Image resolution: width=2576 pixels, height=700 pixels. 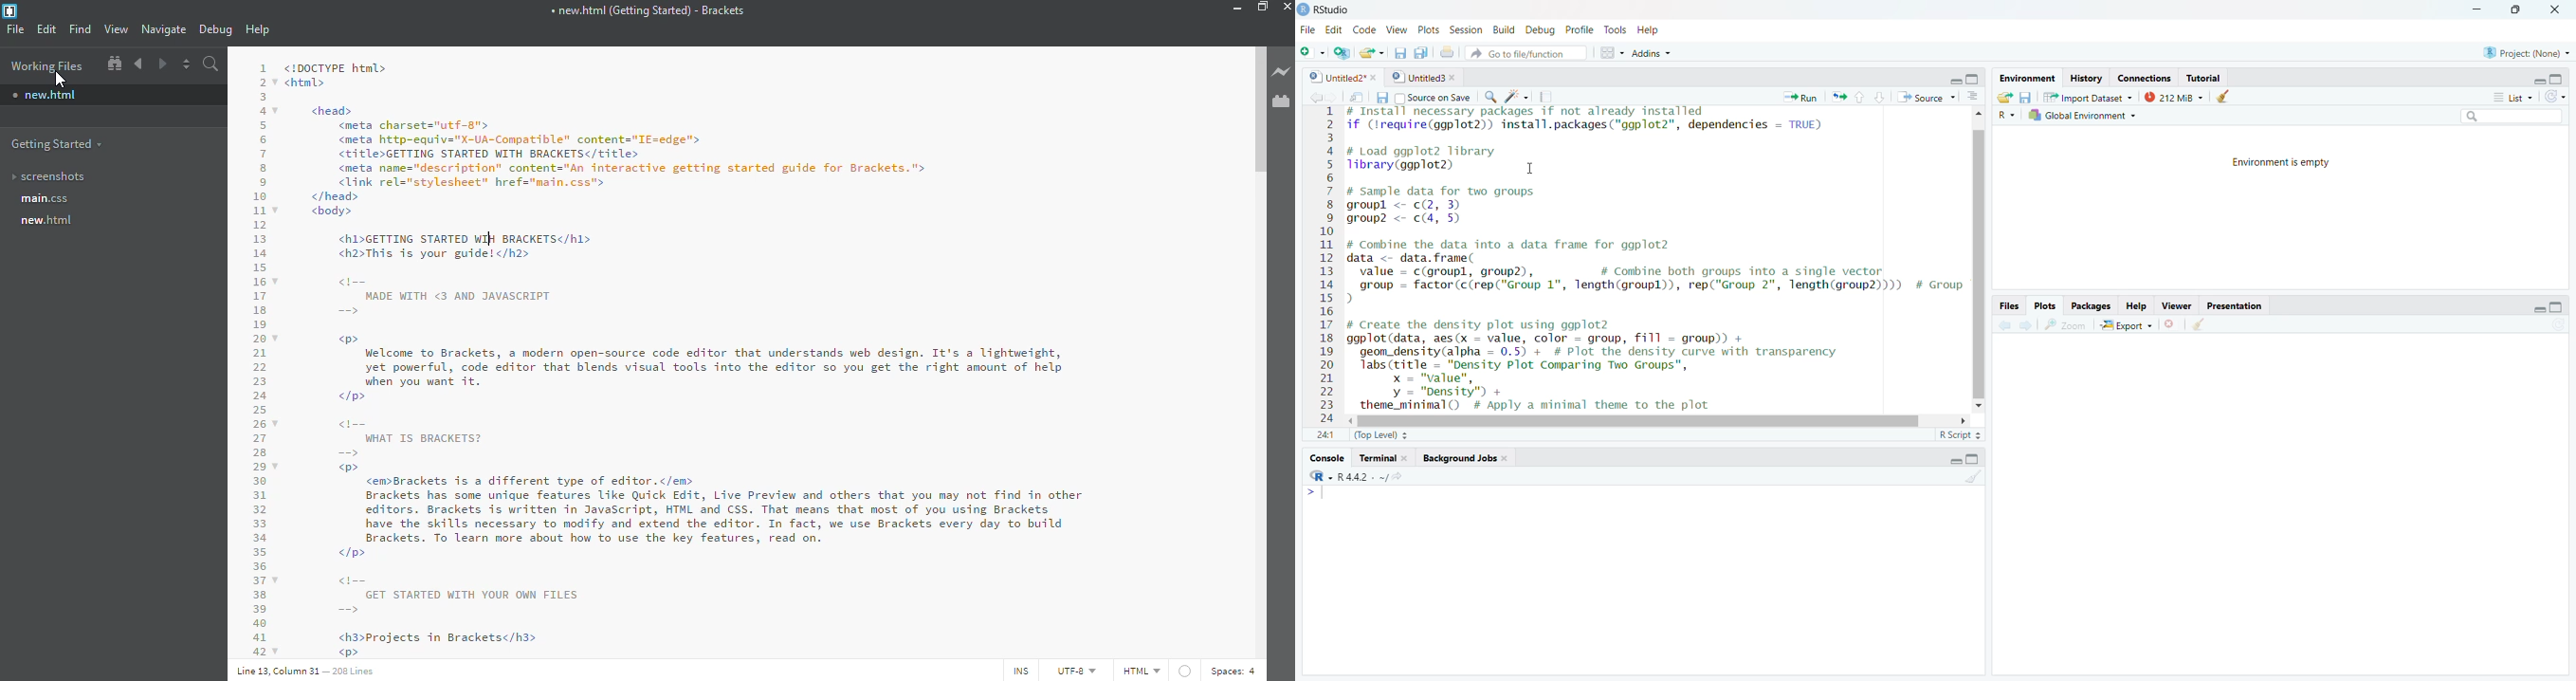 What do you see at coordinates (1281, 71) in the screenshot?
I see `live preview` at bounding box center [1281, 71].